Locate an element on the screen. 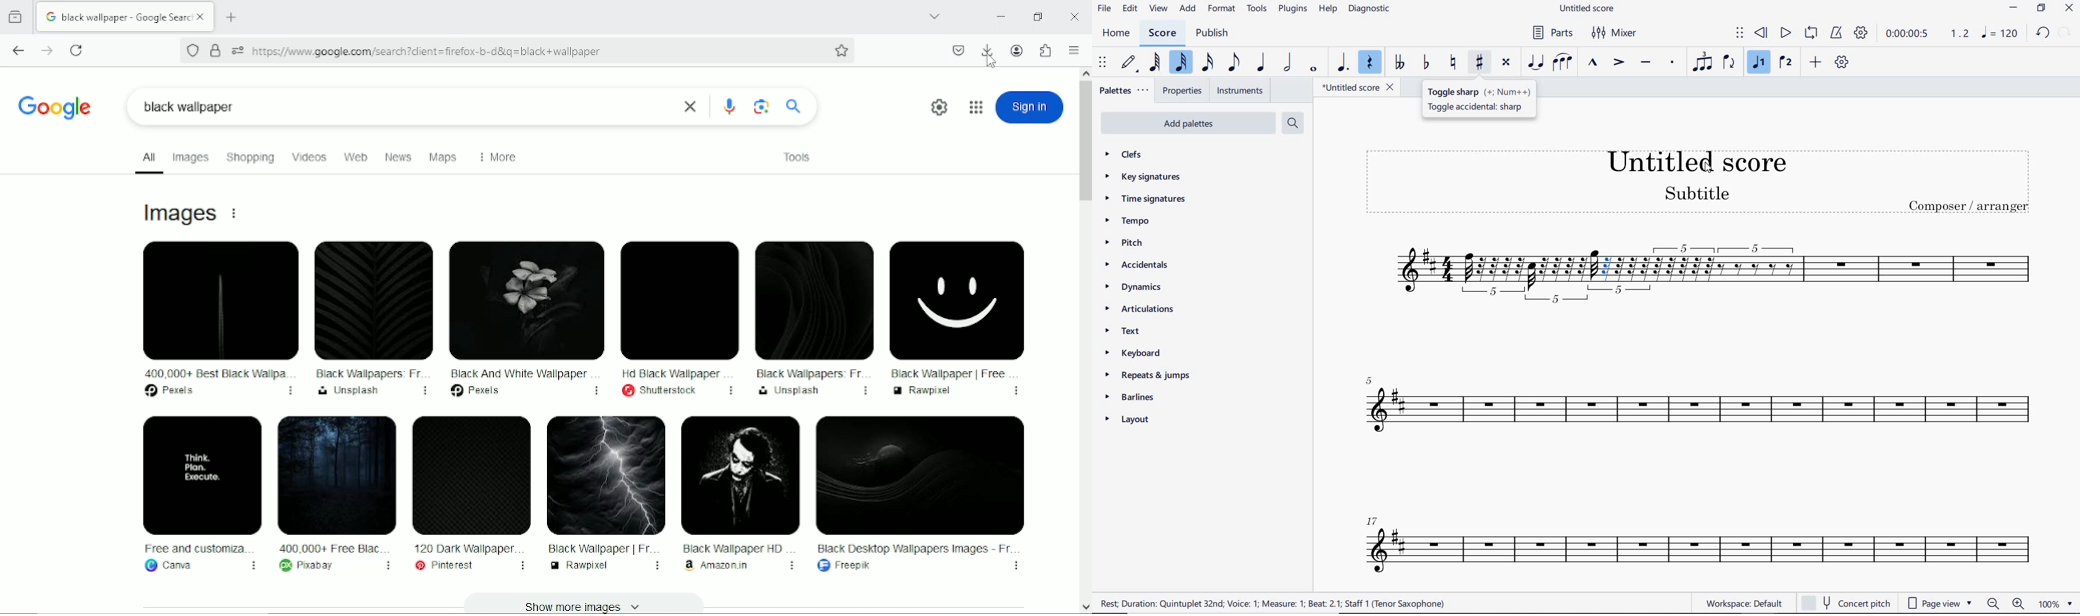 The image size is (2100, 616). More is located at coordinates (502, 155).